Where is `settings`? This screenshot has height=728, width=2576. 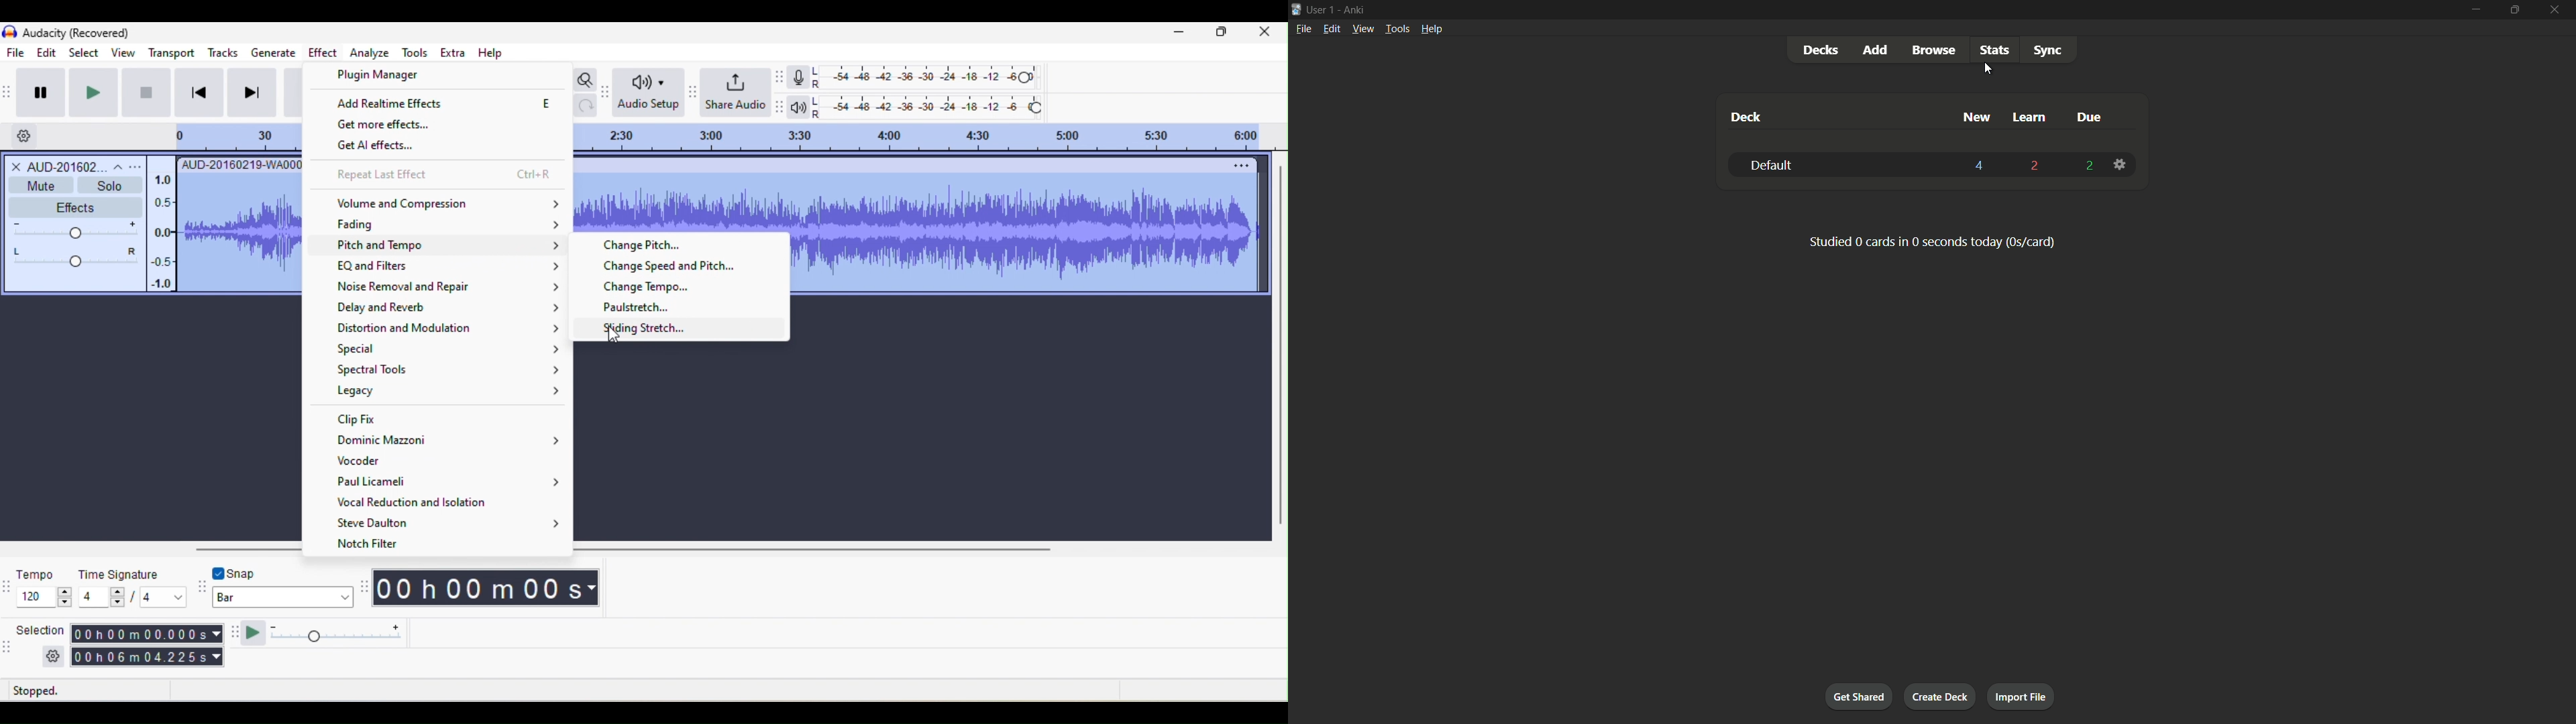 settings is located at coordinates (2122, 164).